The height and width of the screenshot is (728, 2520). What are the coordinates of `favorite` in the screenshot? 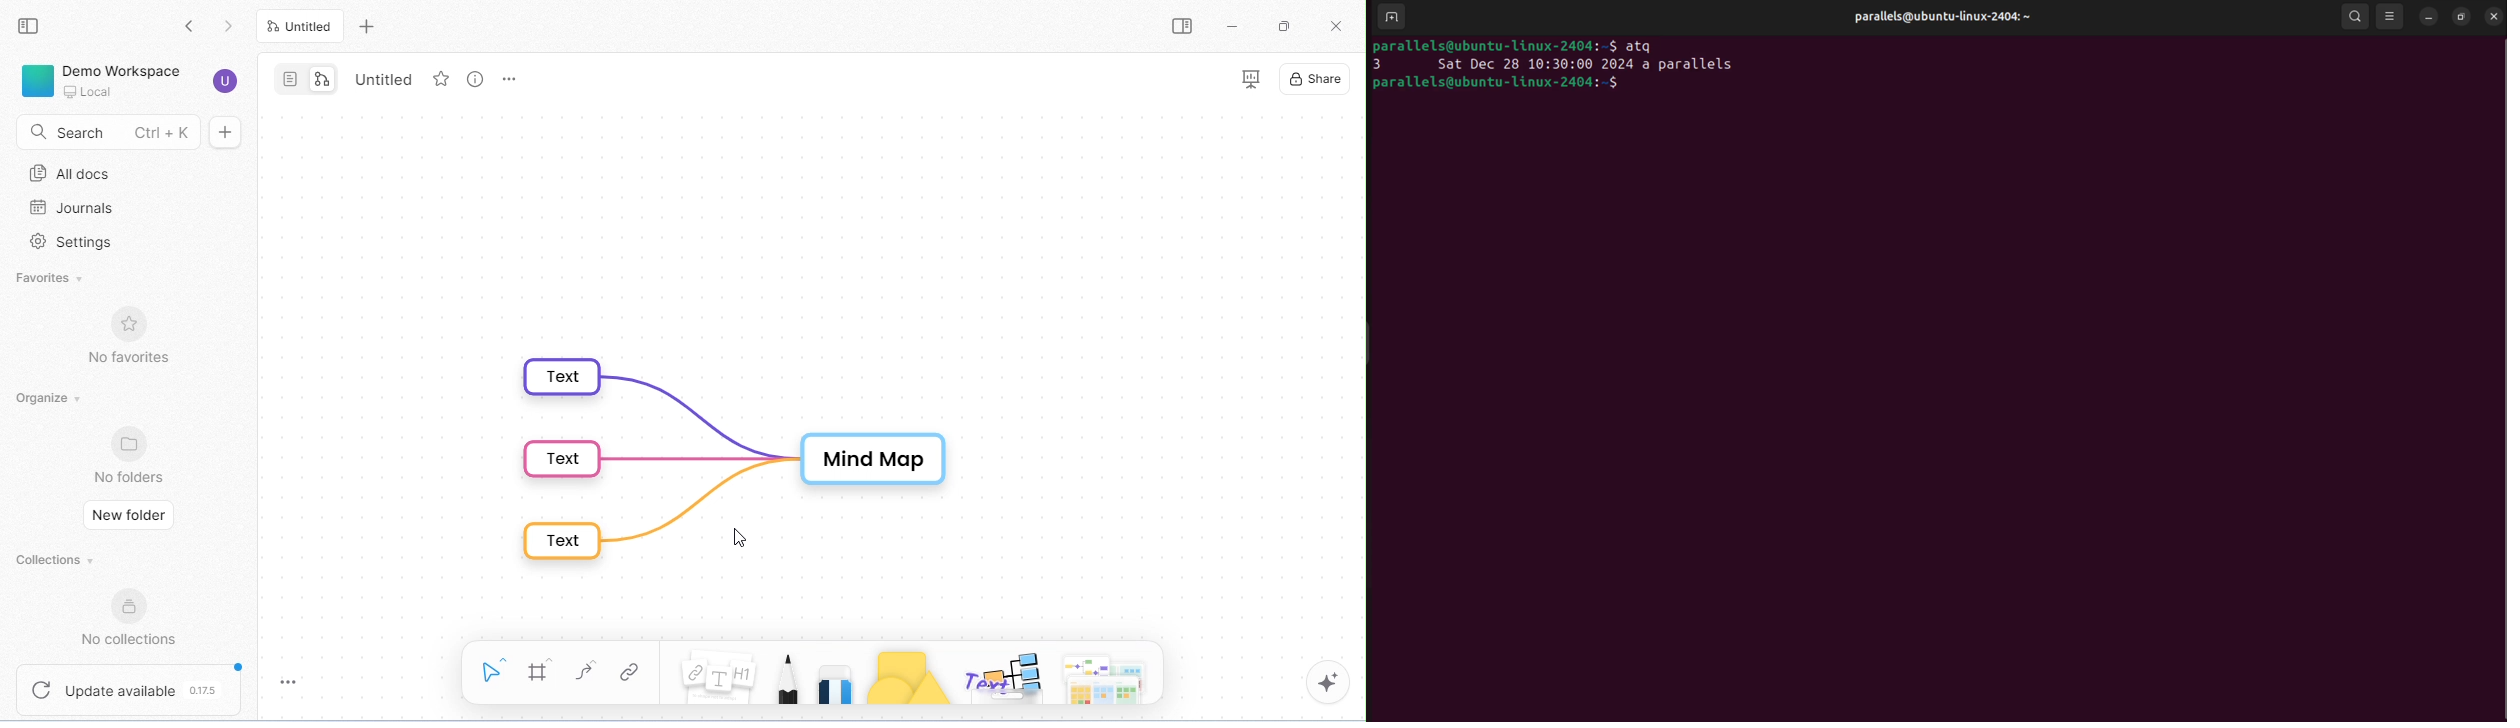 It's located at (444, 79).